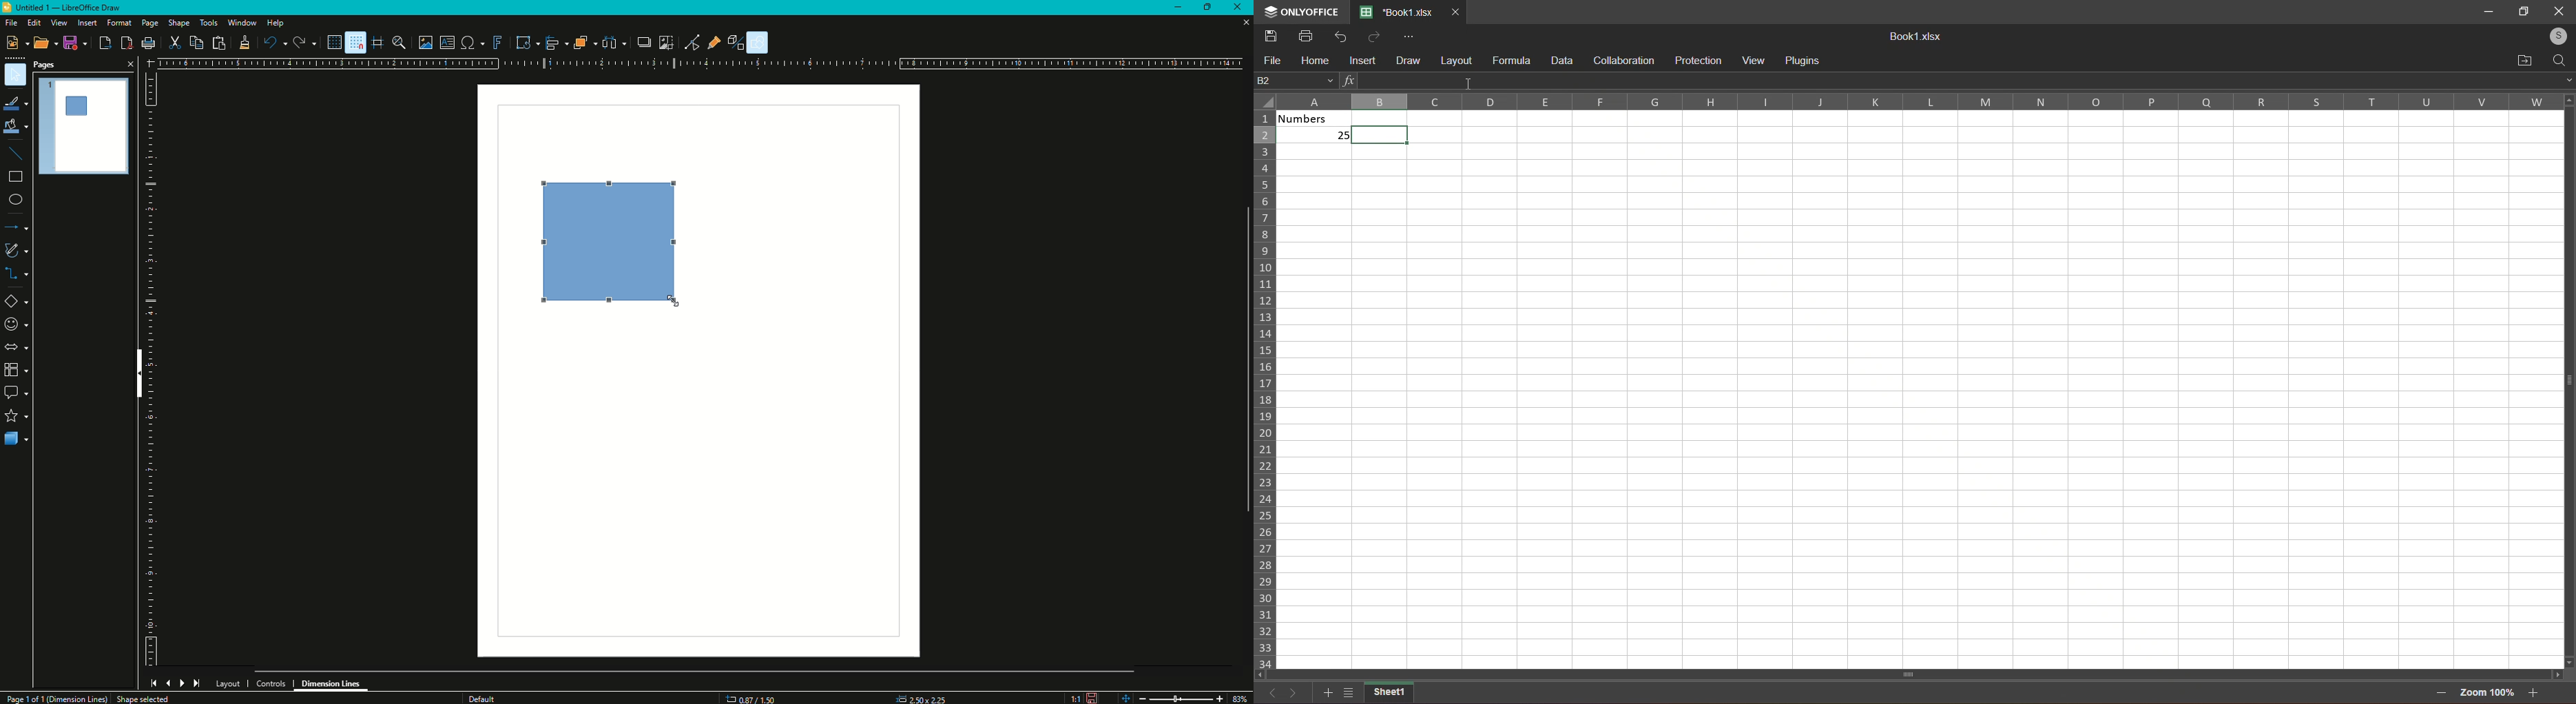 This screenshot has height=728, width=2576. Describe the element at coordinates (617, 243) in the screenshot. I see `Square` at that location.